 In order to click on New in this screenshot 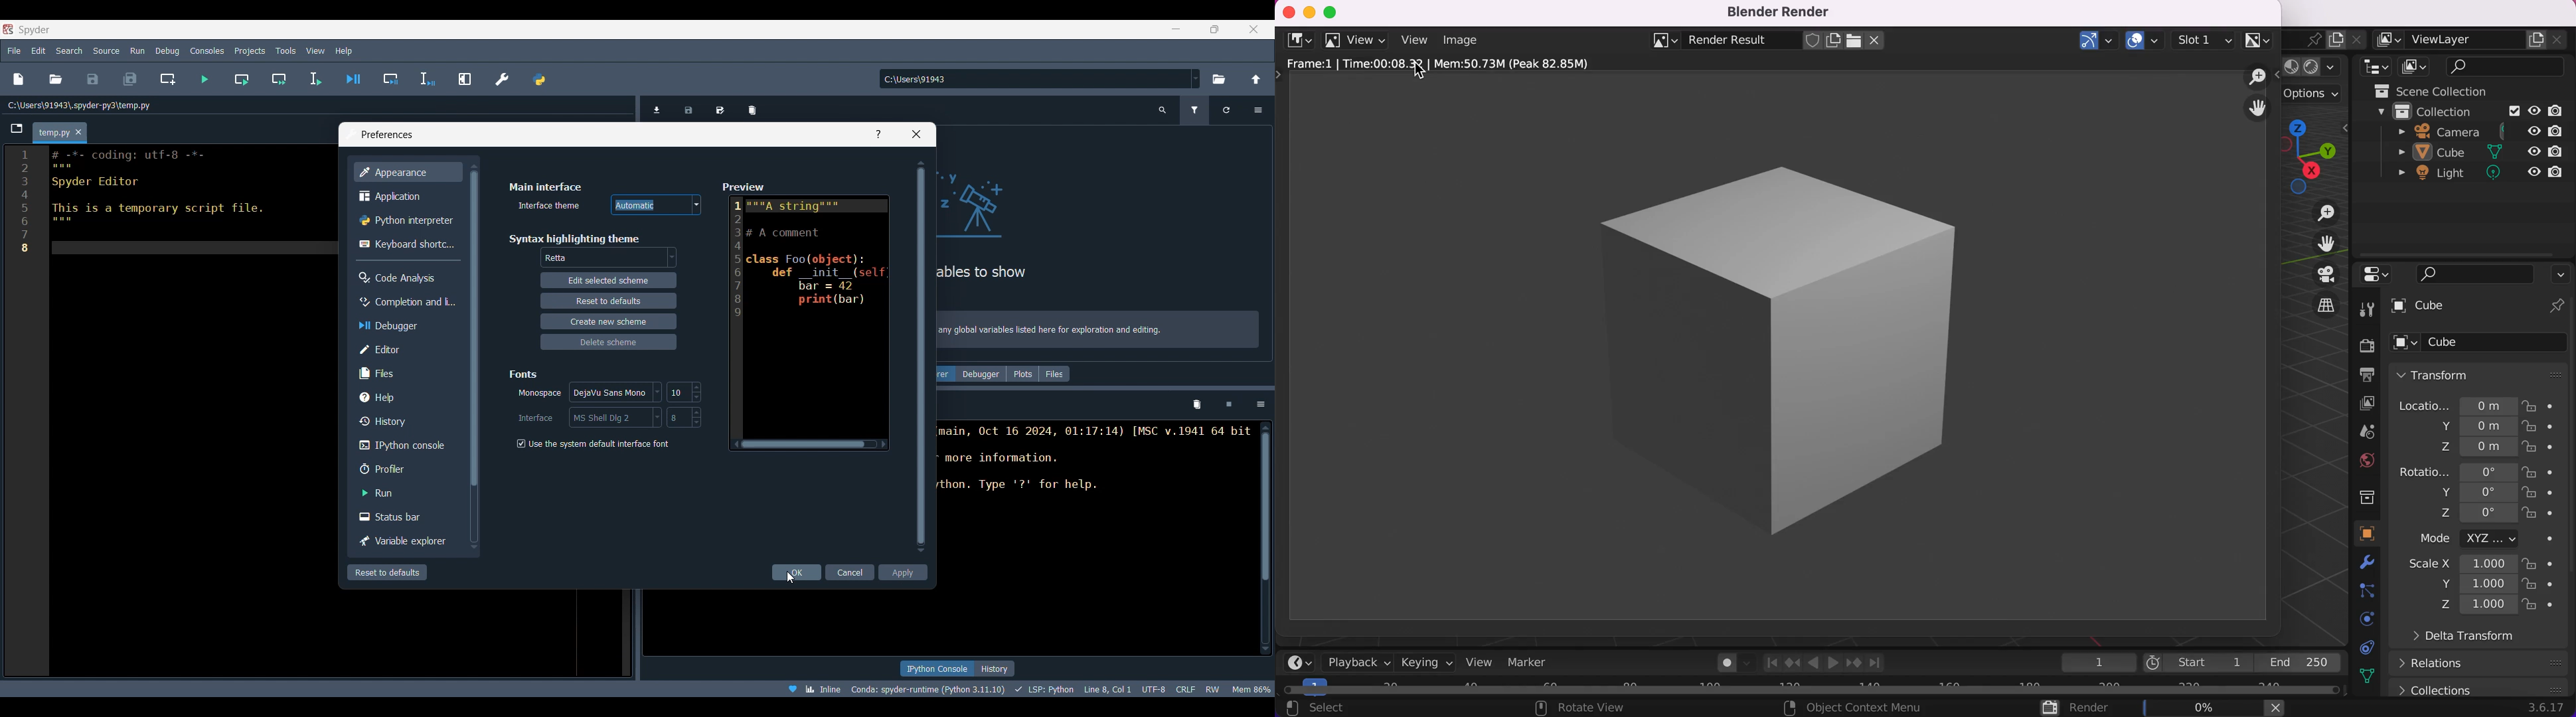, I will do `click(17, 79)`.